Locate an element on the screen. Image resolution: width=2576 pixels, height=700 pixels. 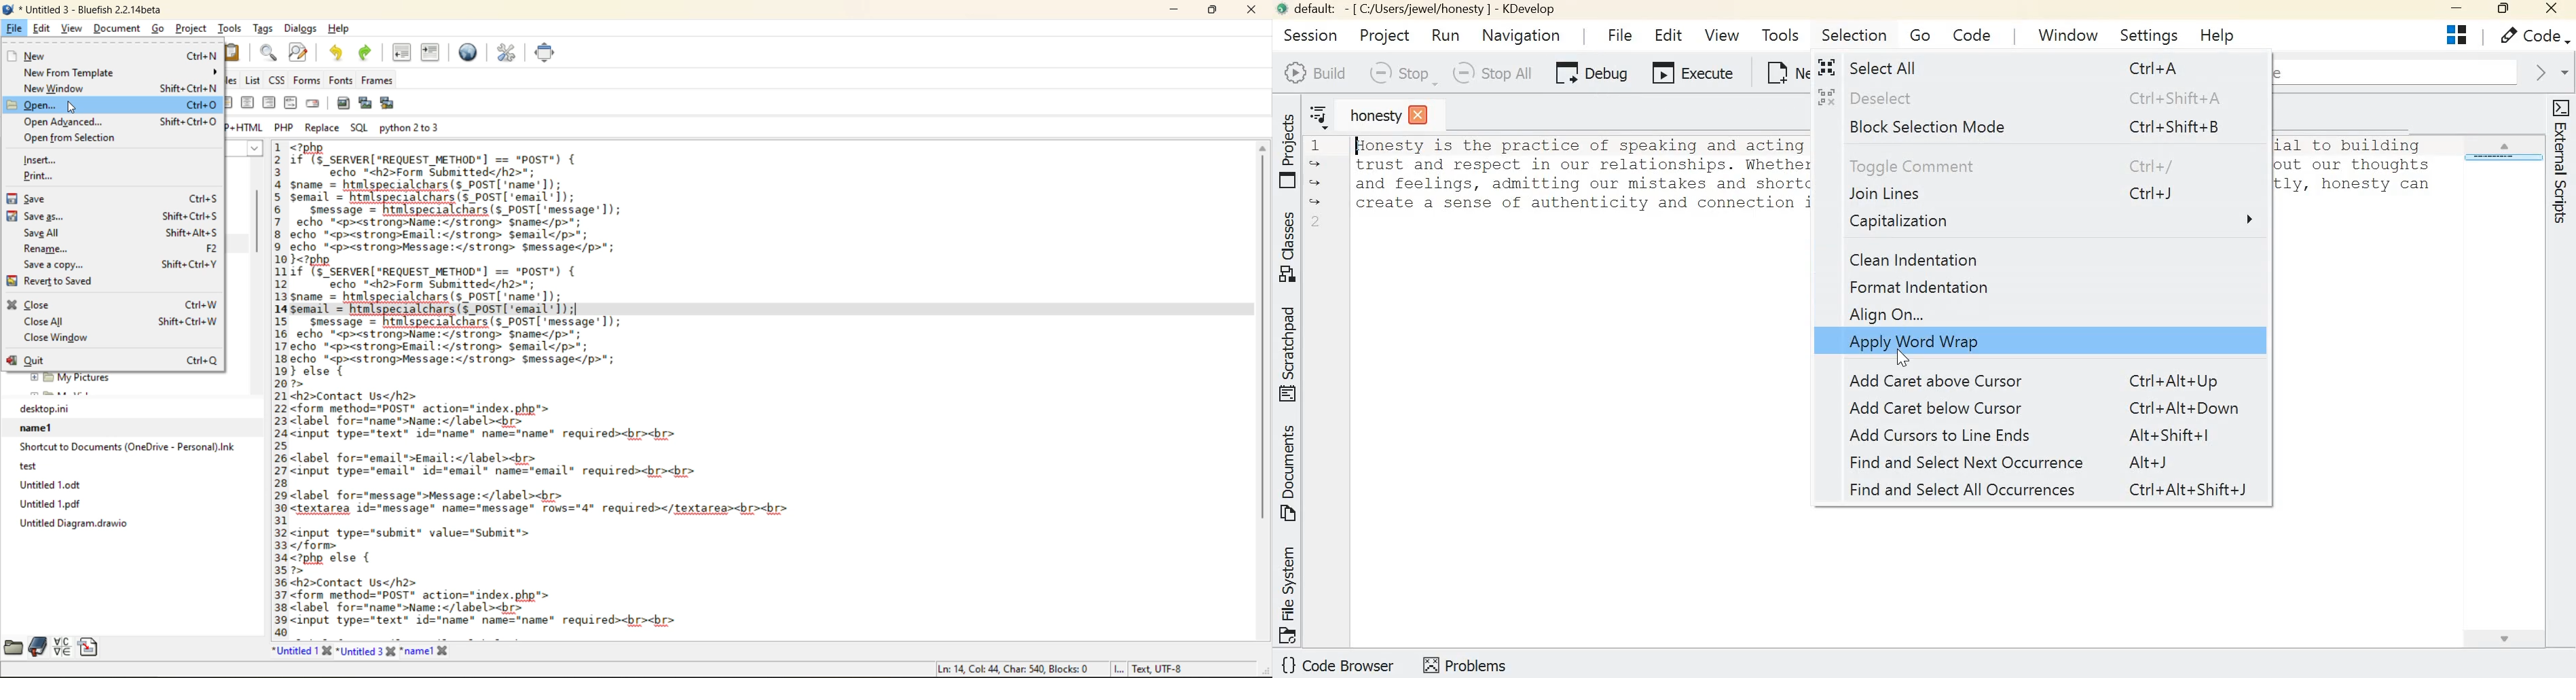
vertical scrollbar is located at coordinates (1263, 390).